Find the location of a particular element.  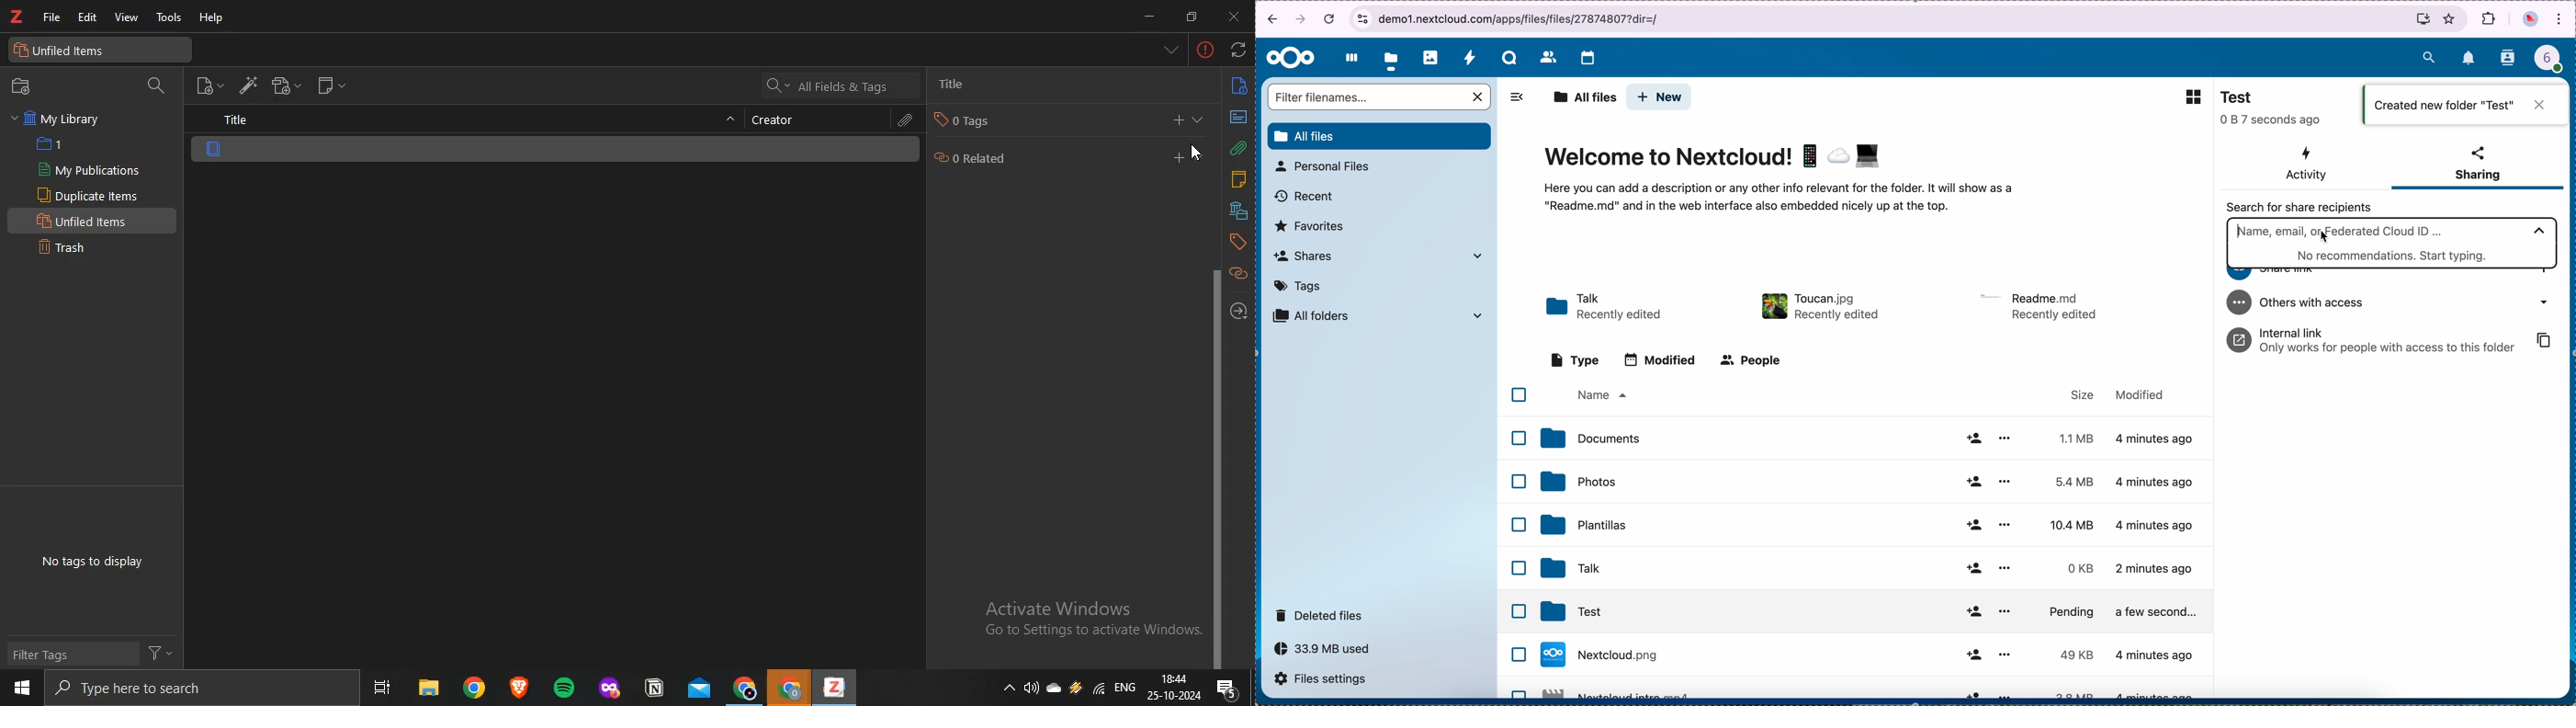

start typing is located at coordinates (2395, 258).